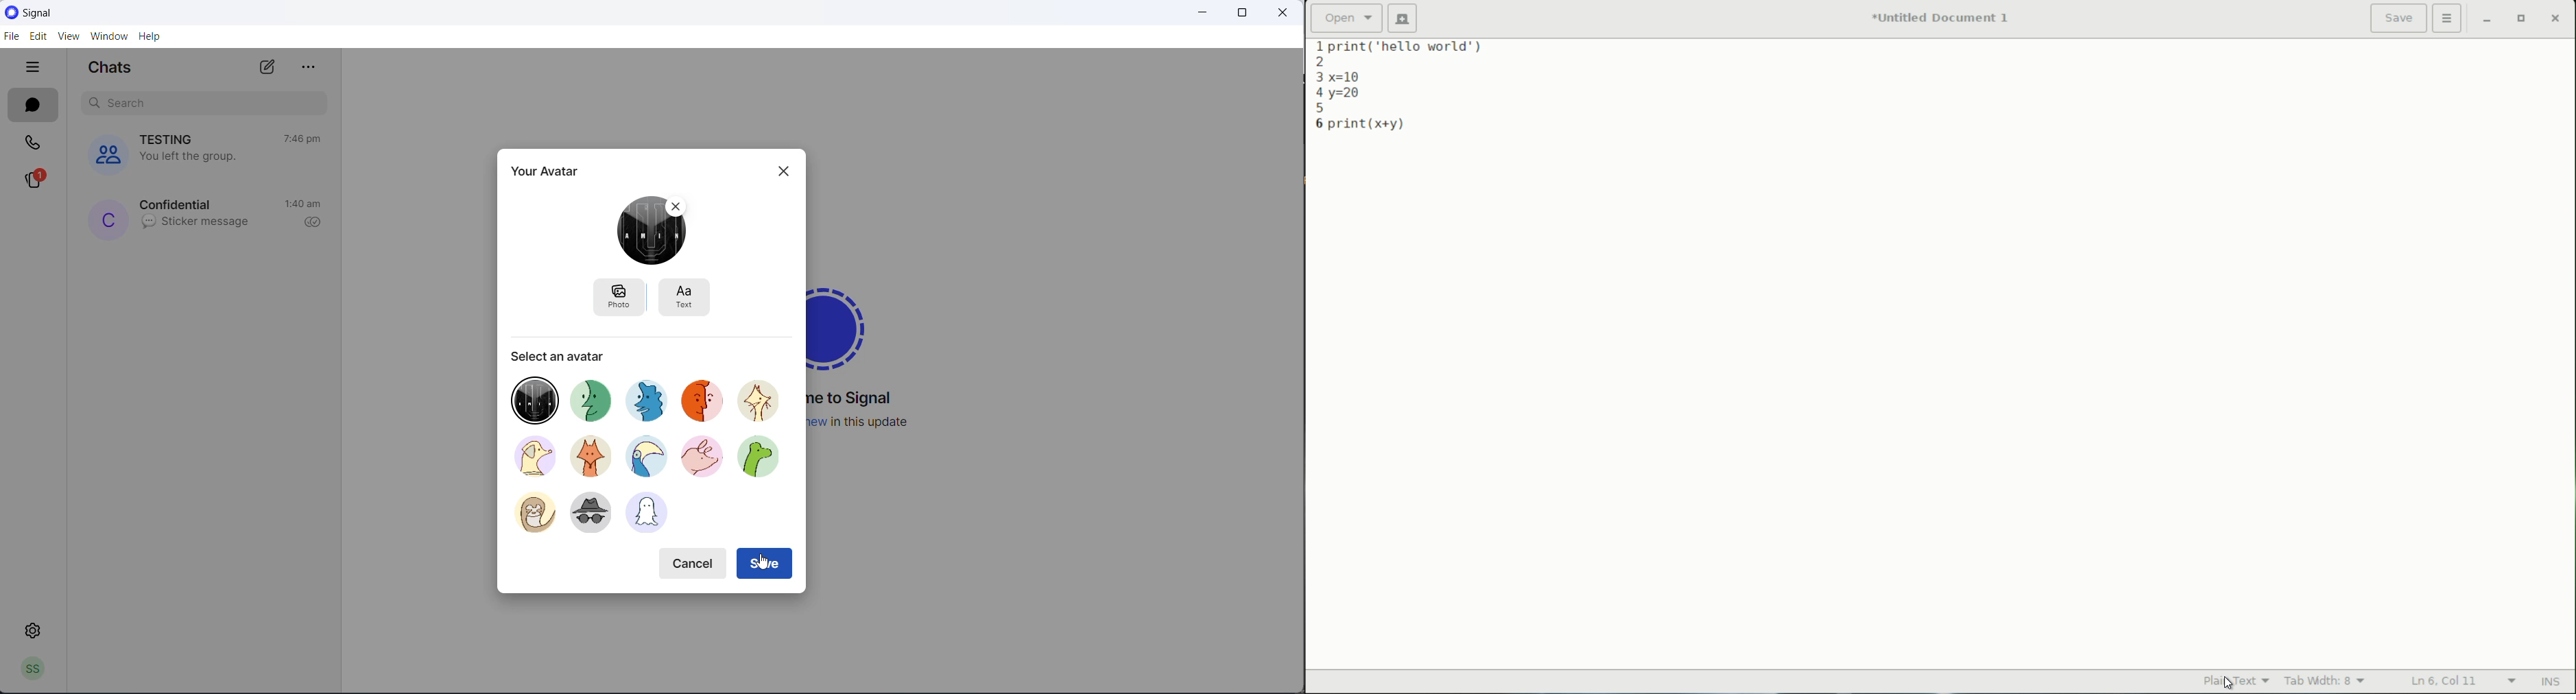 This screenshot has height=700, width=2576. I want to click on avatar, so click(702, 460).